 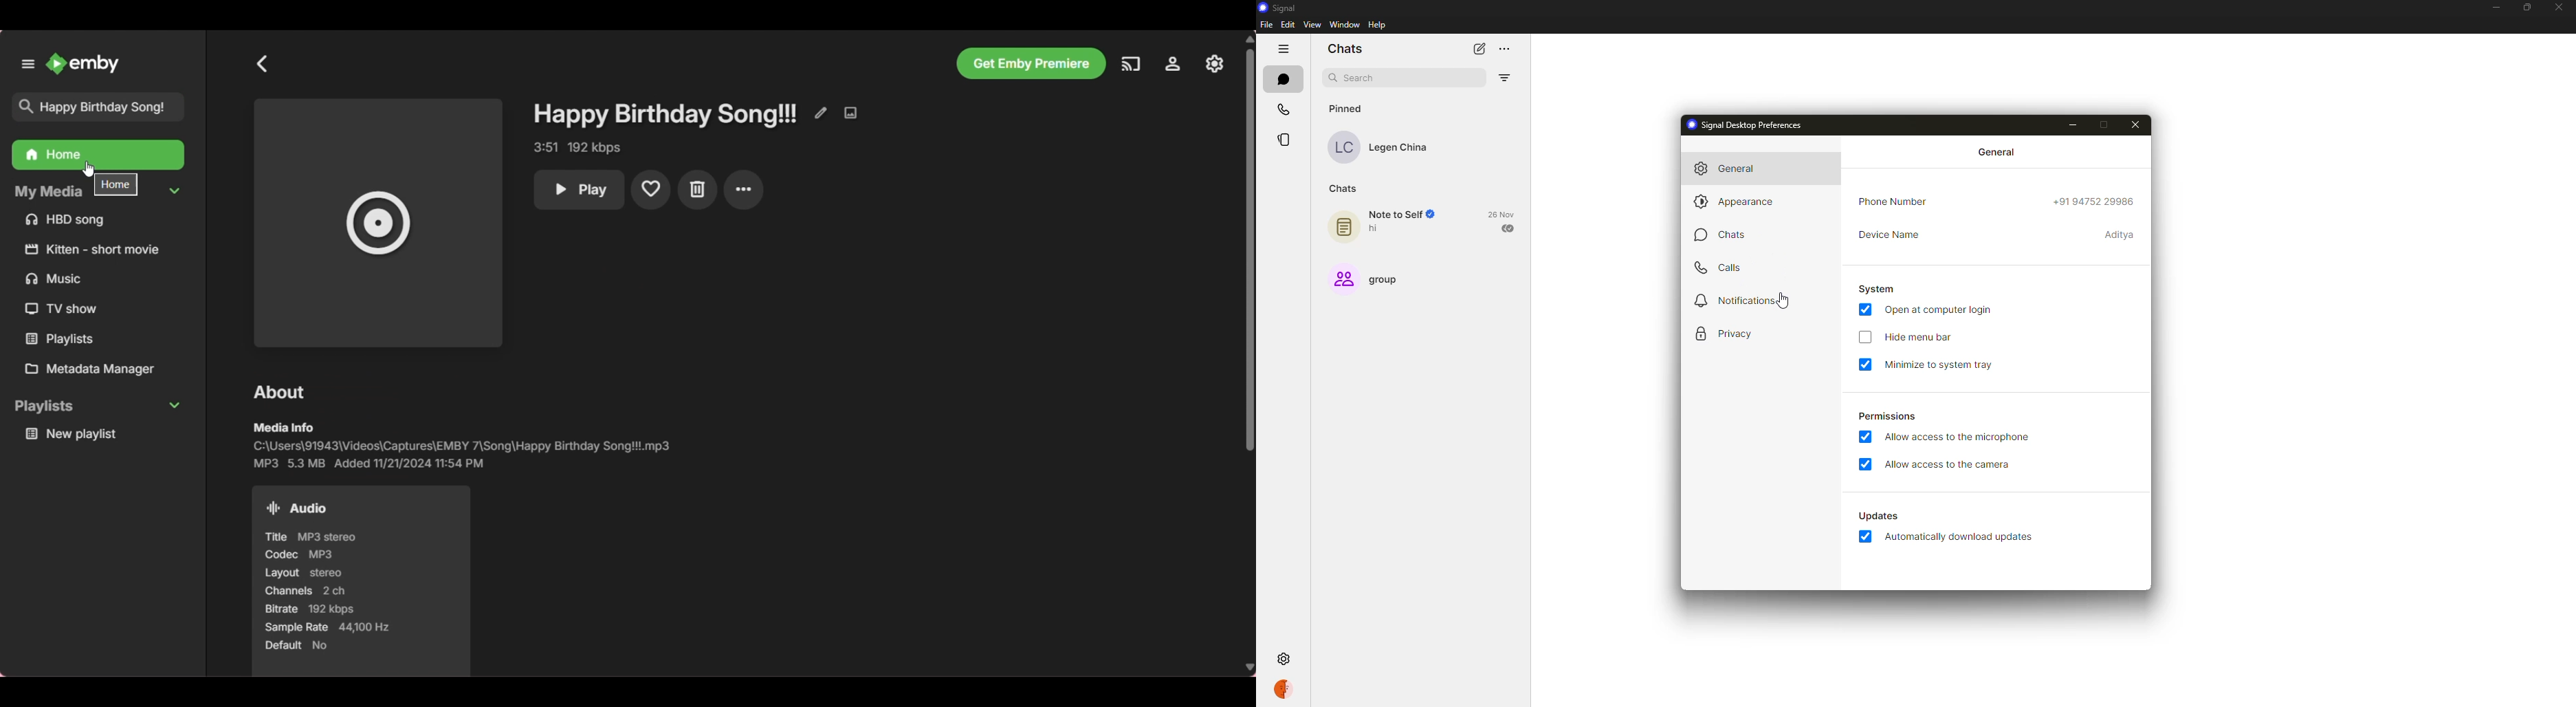 What do you see at coordinates (1288, 25) in the screenshot?
I see `edit` at bounding box center [1288, 25].